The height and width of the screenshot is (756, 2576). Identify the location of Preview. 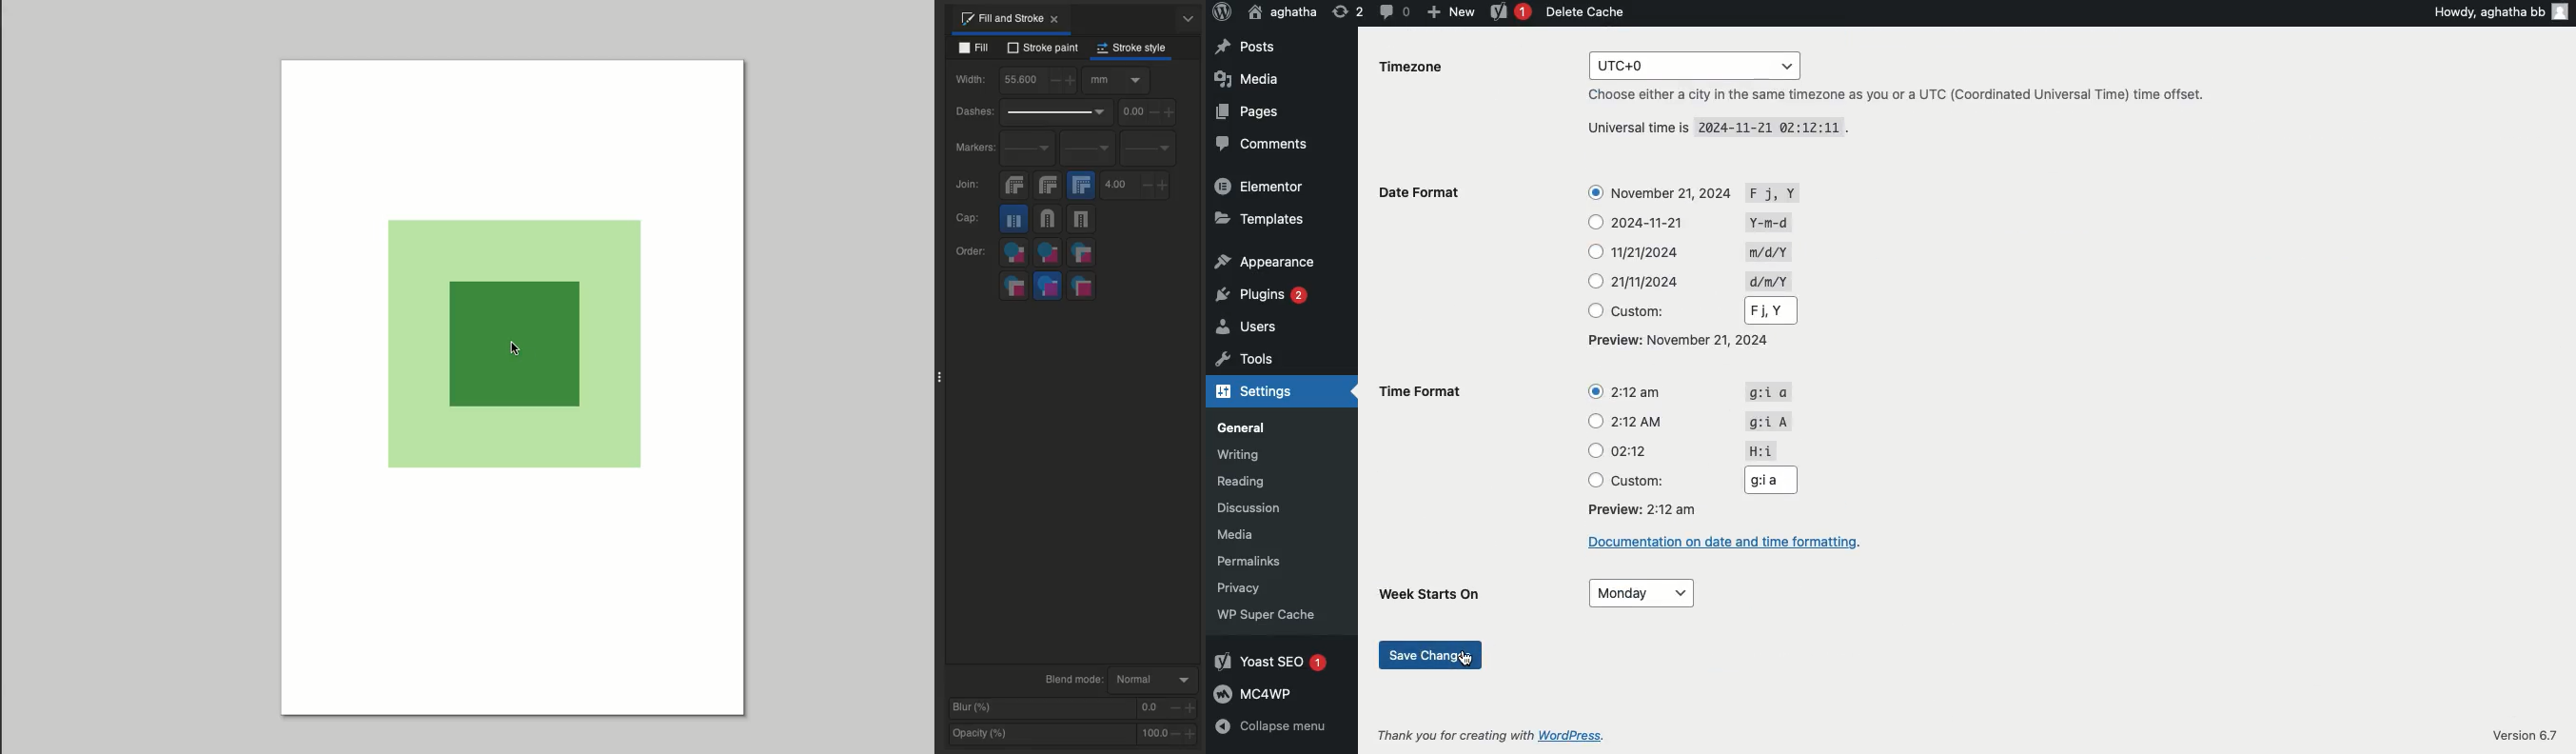
(1642, 511).